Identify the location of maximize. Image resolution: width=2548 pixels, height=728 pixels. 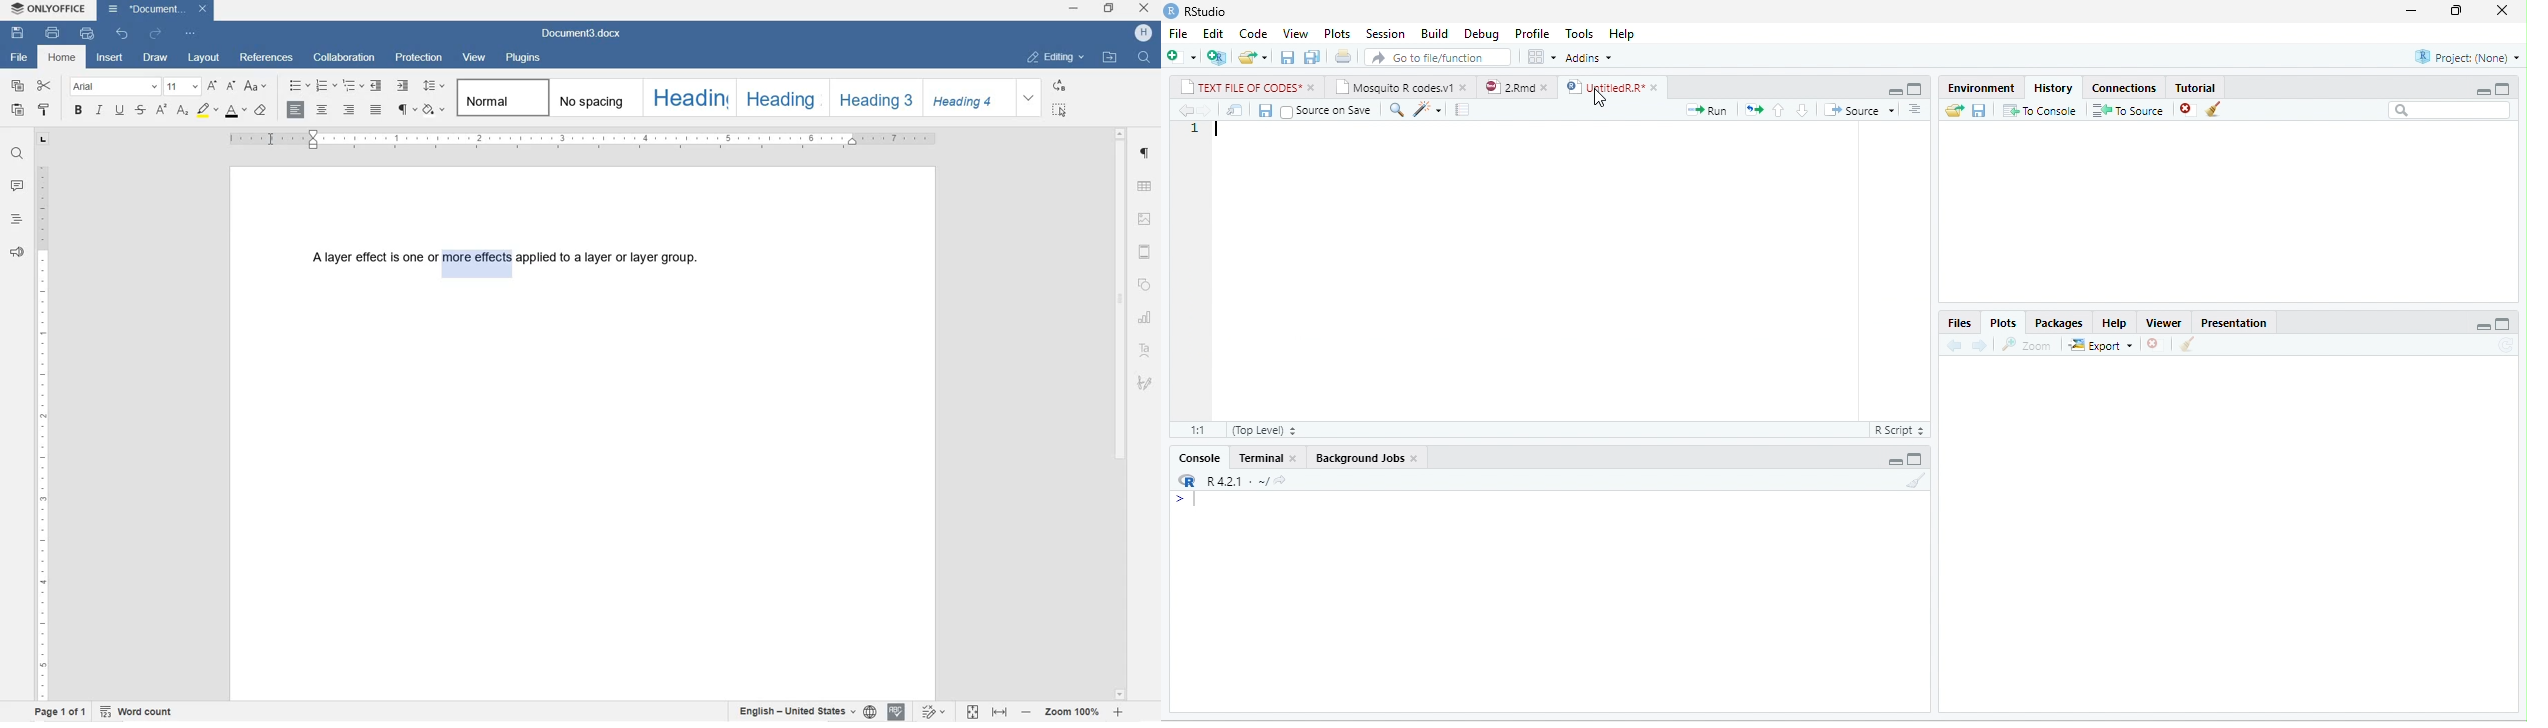
(1915, 459).